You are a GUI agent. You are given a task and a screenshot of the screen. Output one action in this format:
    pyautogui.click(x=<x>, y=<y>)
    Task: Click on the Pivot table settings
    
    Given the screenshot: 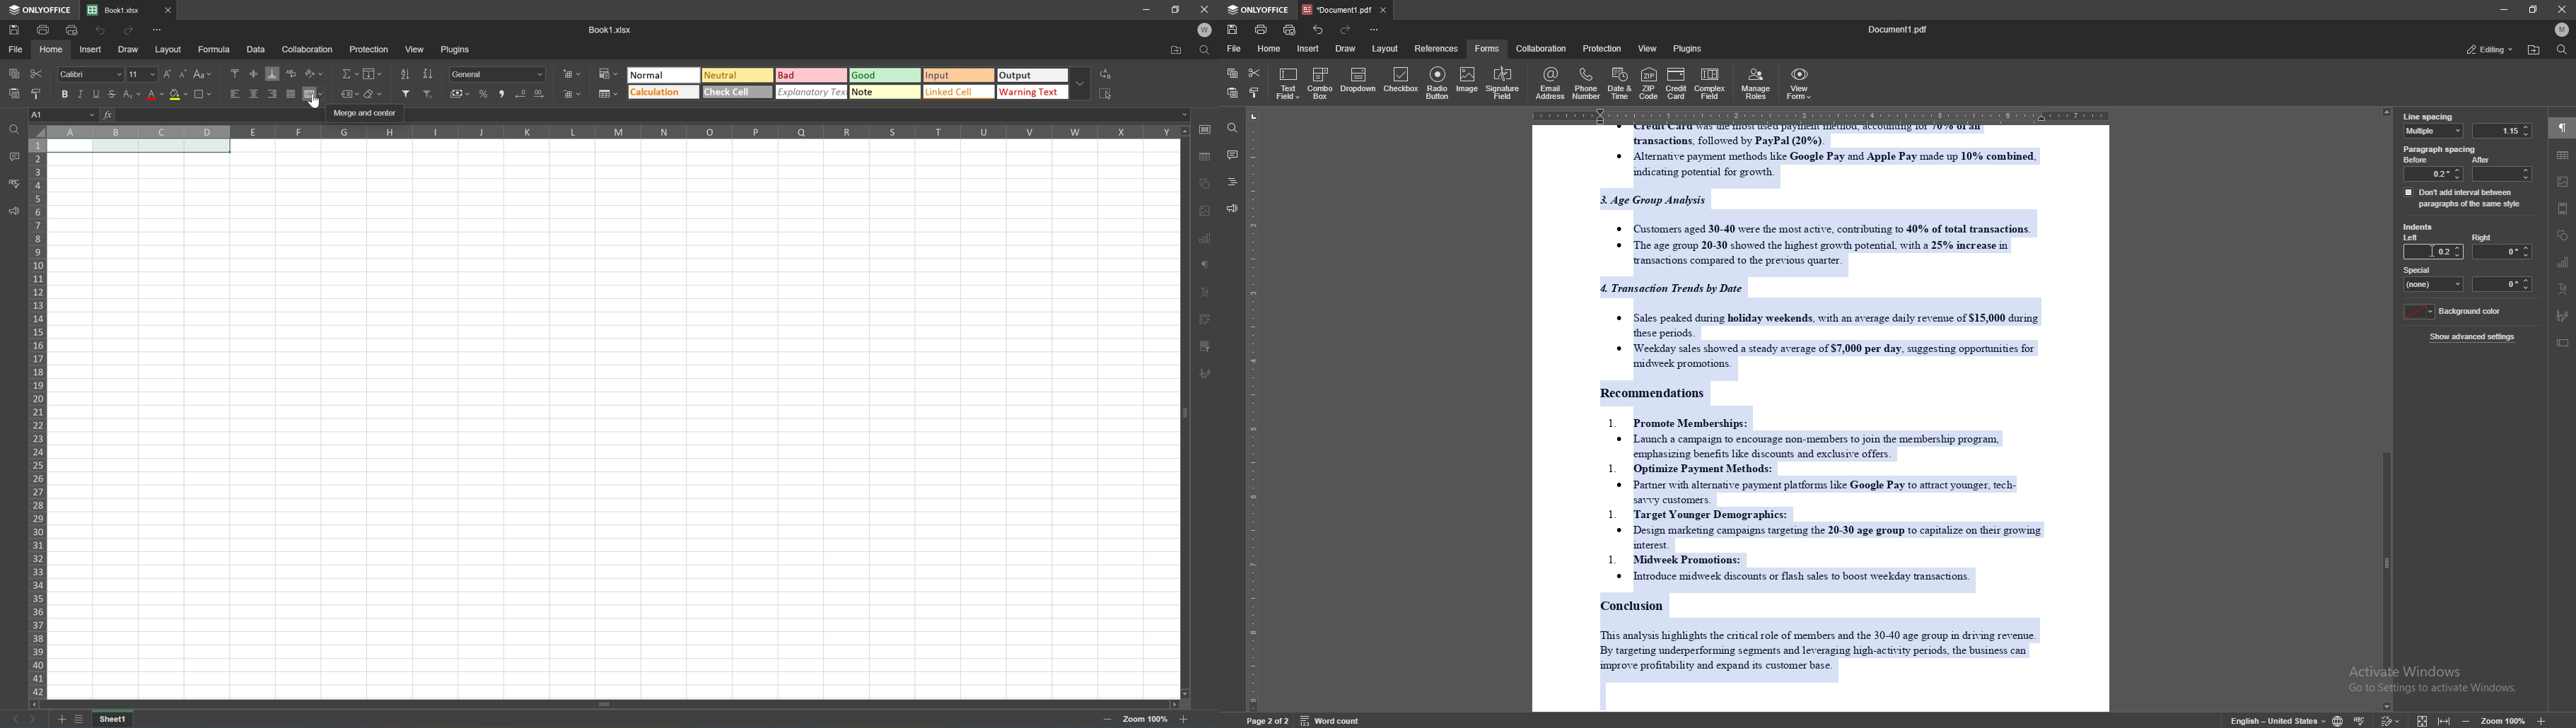 What is the action you would take?
    pyautogui.click(x=1204, y=348)
    